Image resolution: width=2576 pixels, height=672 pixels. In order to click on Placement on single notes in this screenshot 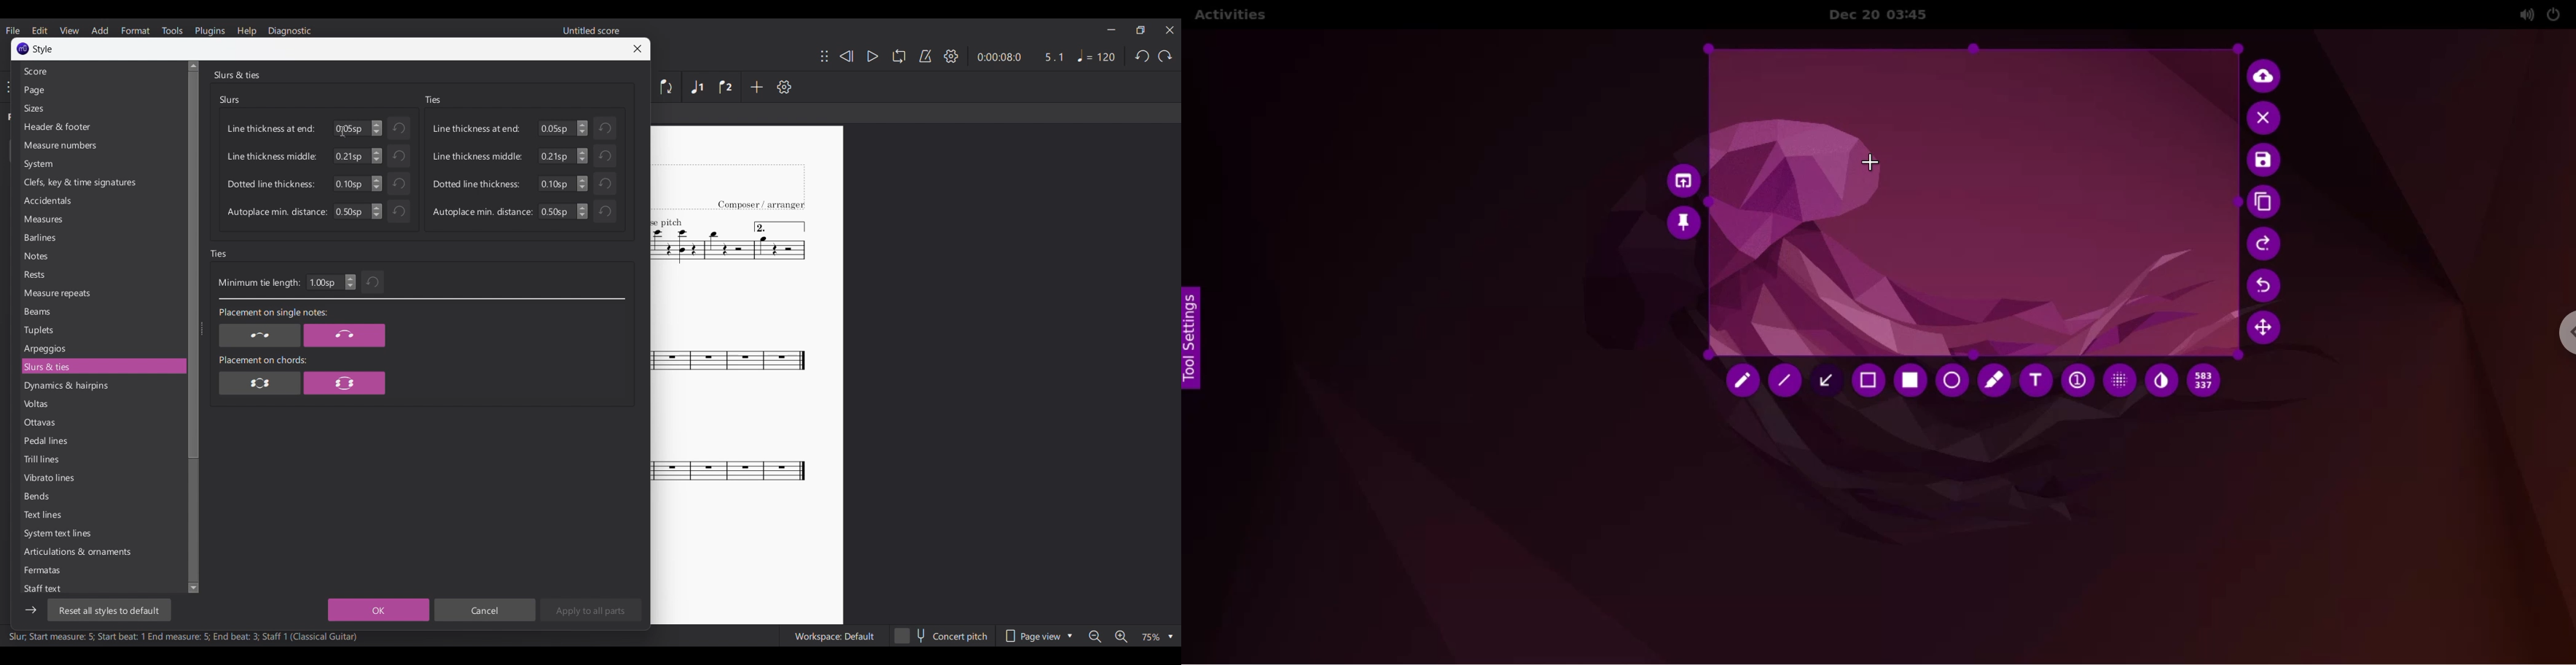, I will do `click(272, 313)`.